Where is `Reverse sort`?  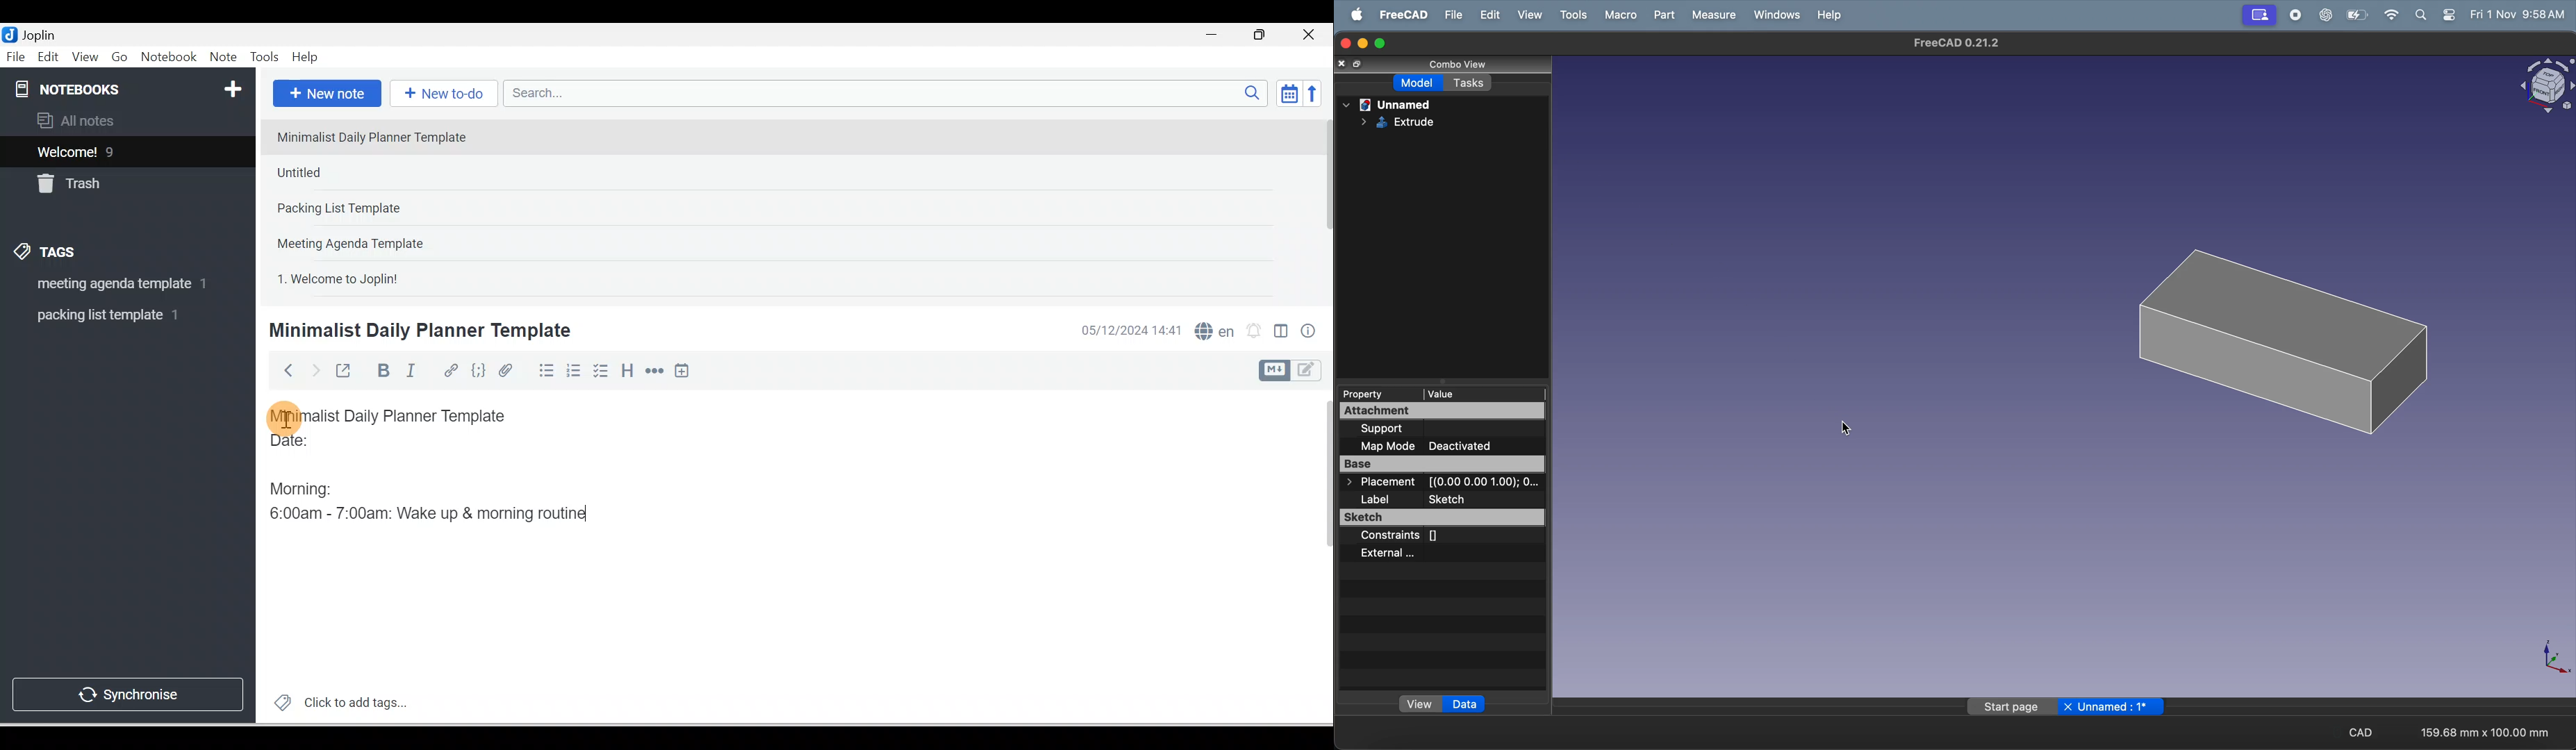 Reverse sort is located at coordinates (1316, 93).